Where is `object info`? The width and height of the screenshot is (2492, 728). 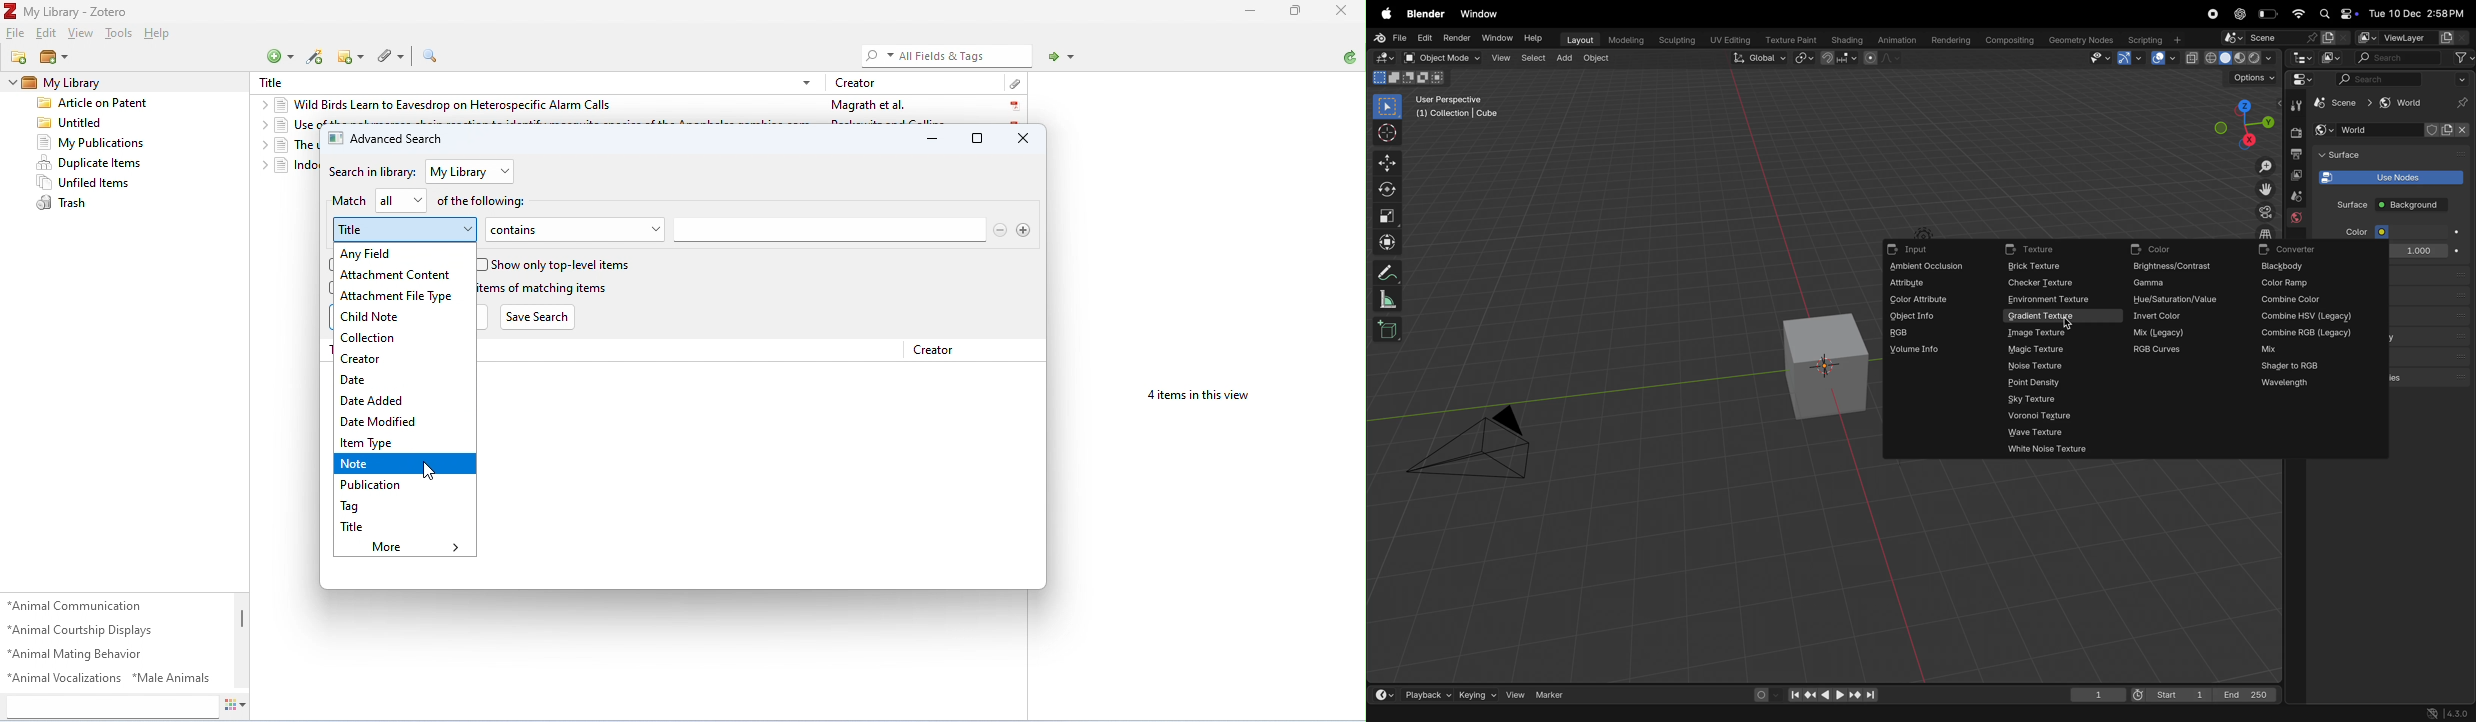
object info is located at coordinates (1928, 317).